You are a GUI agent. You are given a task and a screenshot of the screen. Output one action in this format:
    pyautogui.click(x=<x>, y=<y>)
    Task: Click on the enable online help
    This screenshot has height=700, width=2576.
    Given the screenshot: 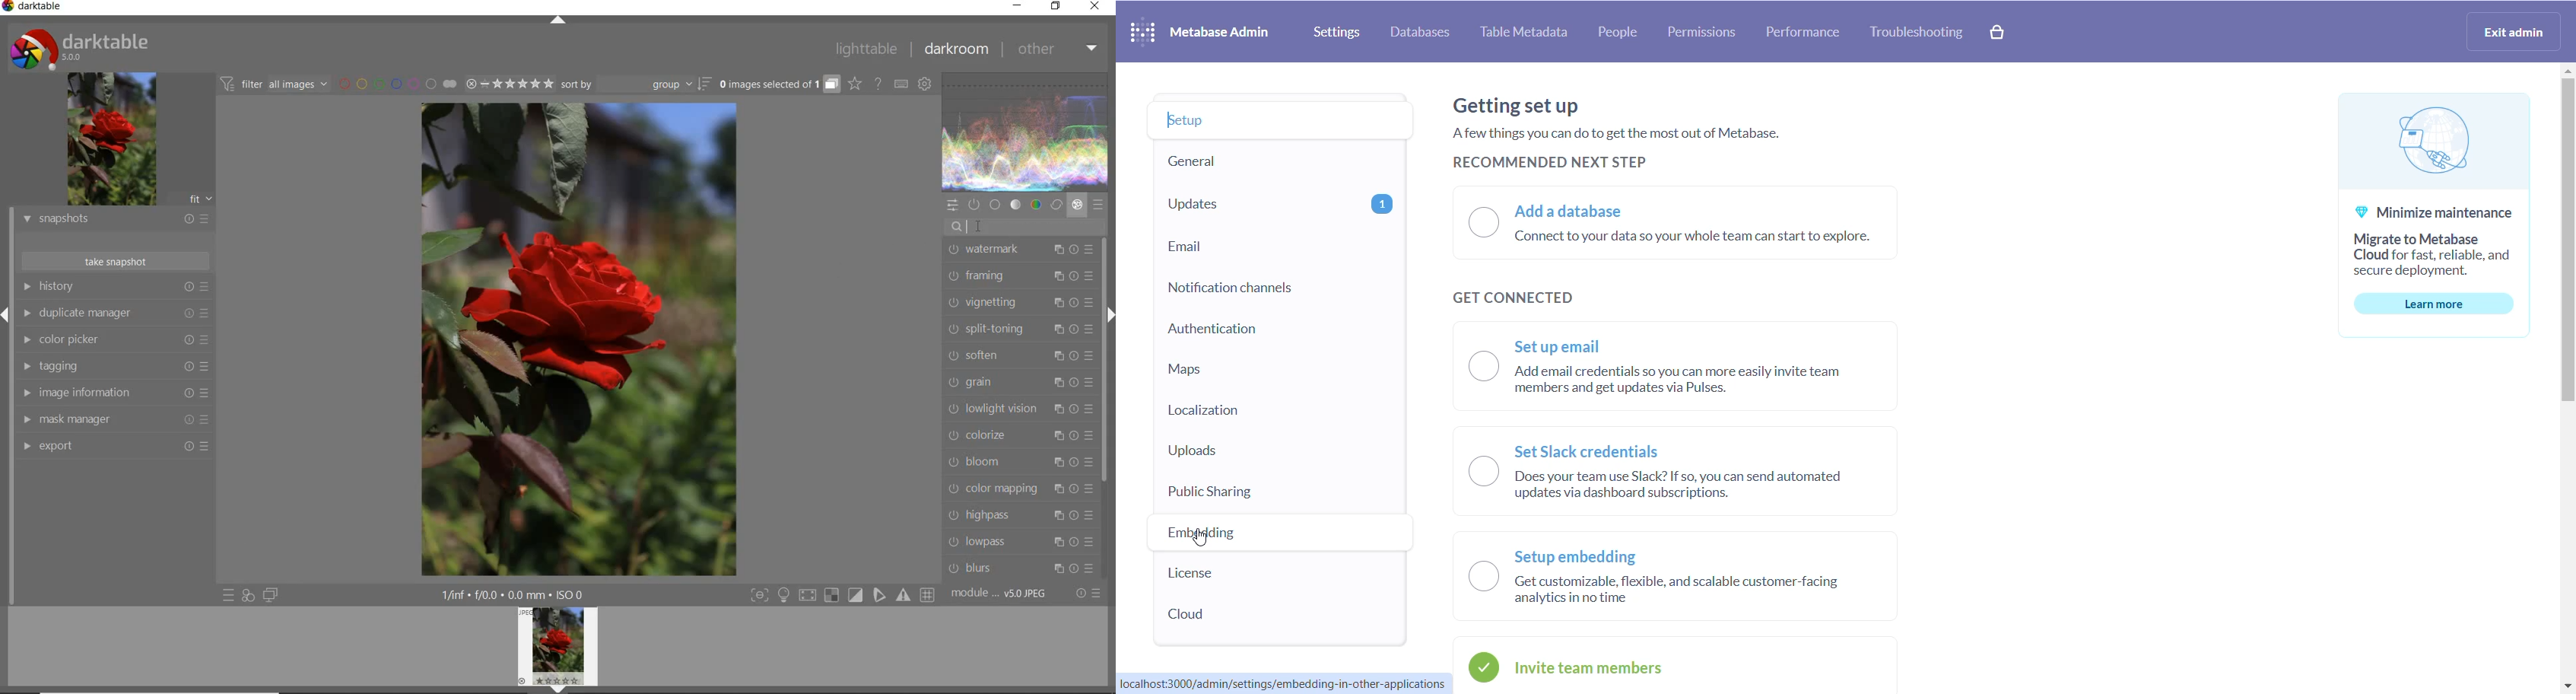 What is the action you would take?
    pyautogui.click(x=879, y=84)
    